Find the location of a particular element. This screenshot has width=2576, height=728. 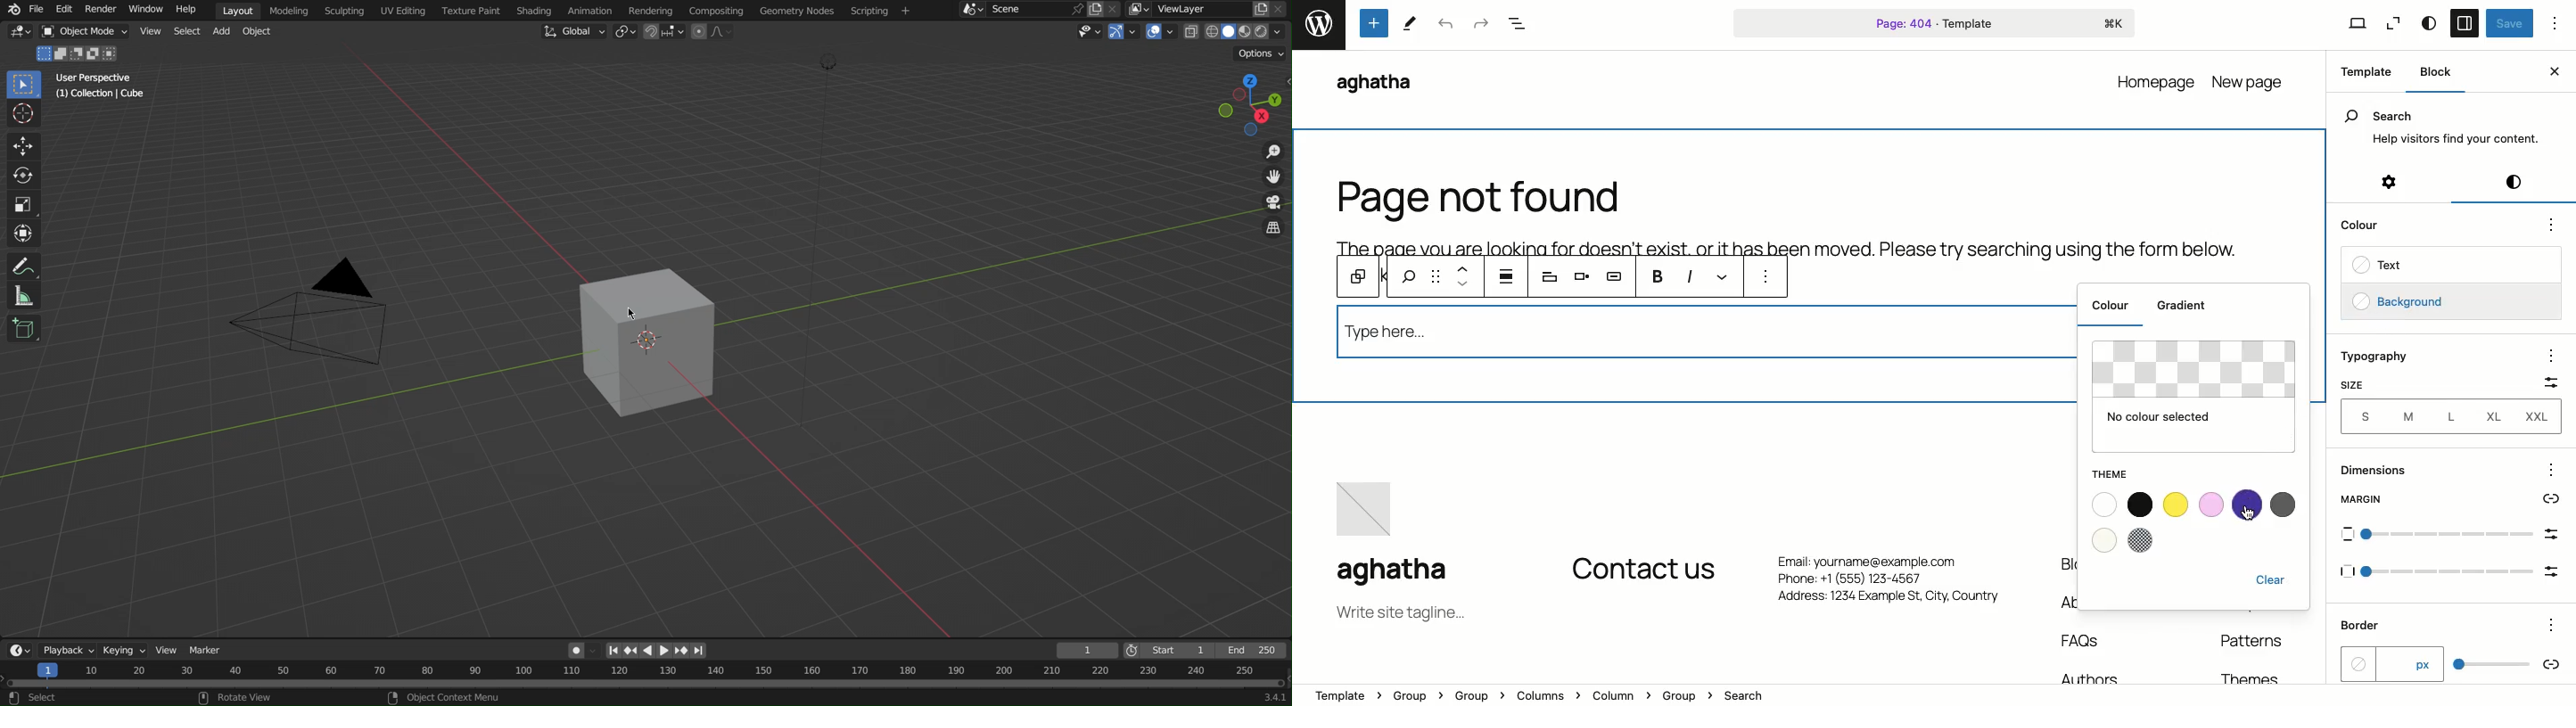

Save is located at coordinates (2510, 23).